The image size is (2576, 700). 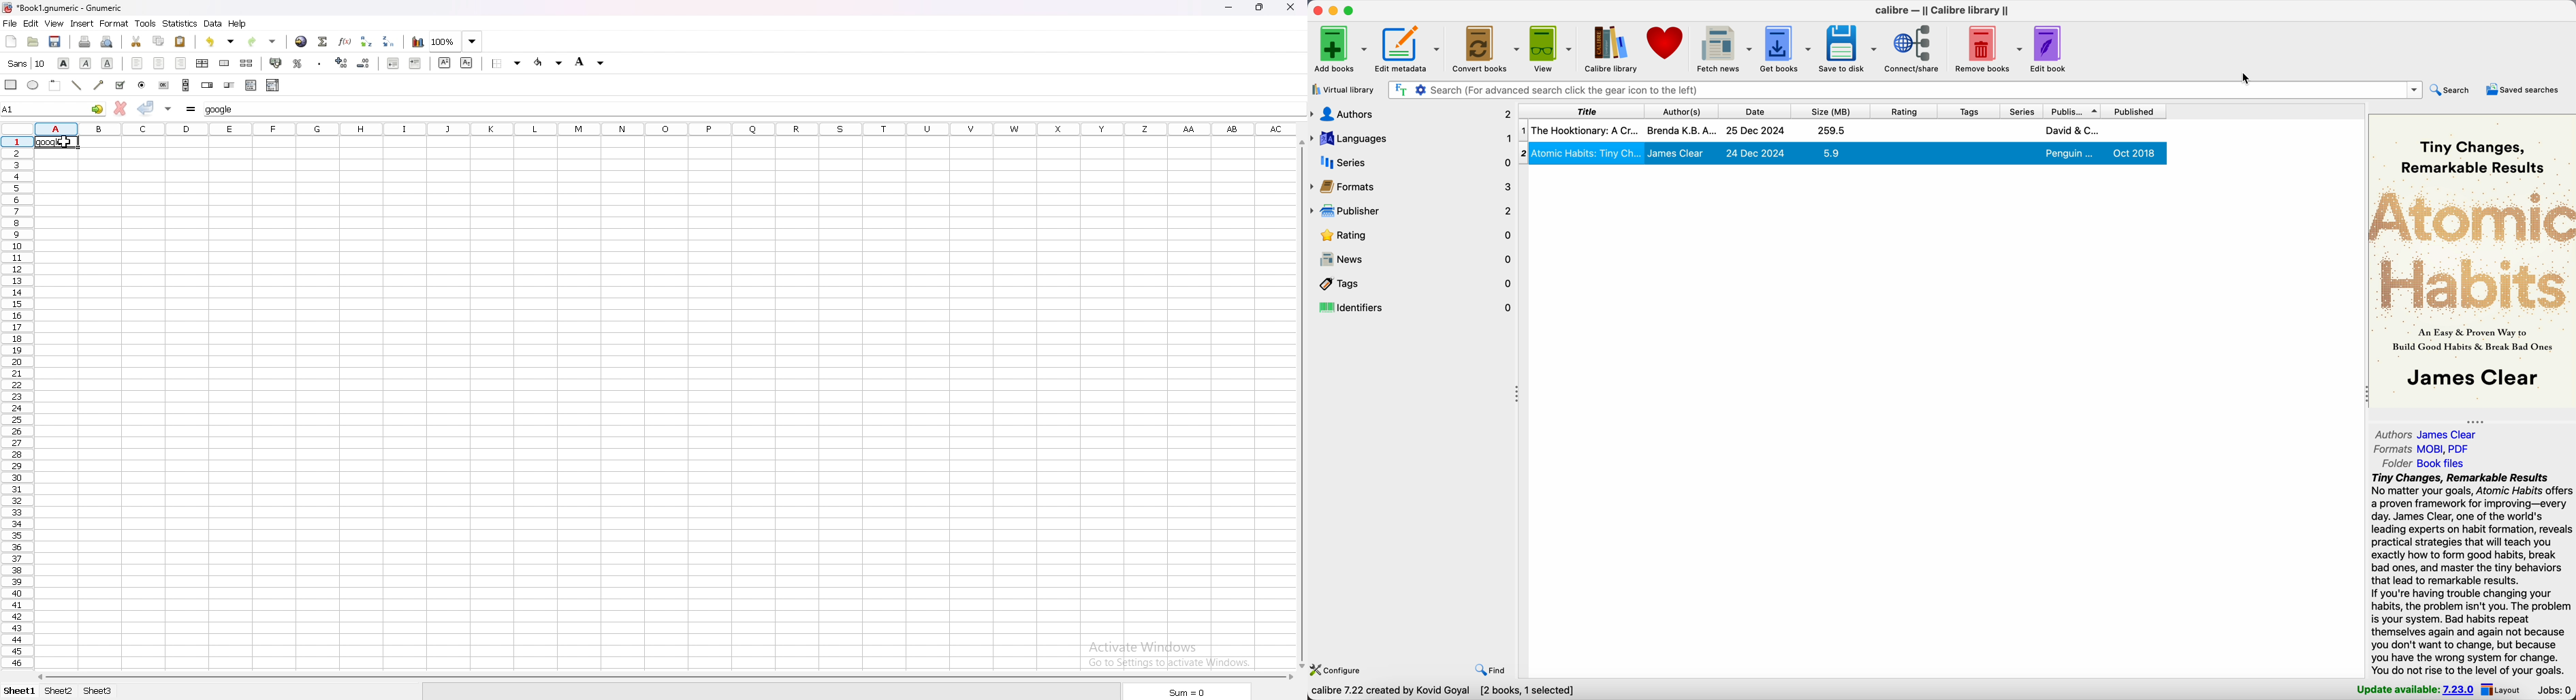 I want to click on find, so click(x=1490, y=671).